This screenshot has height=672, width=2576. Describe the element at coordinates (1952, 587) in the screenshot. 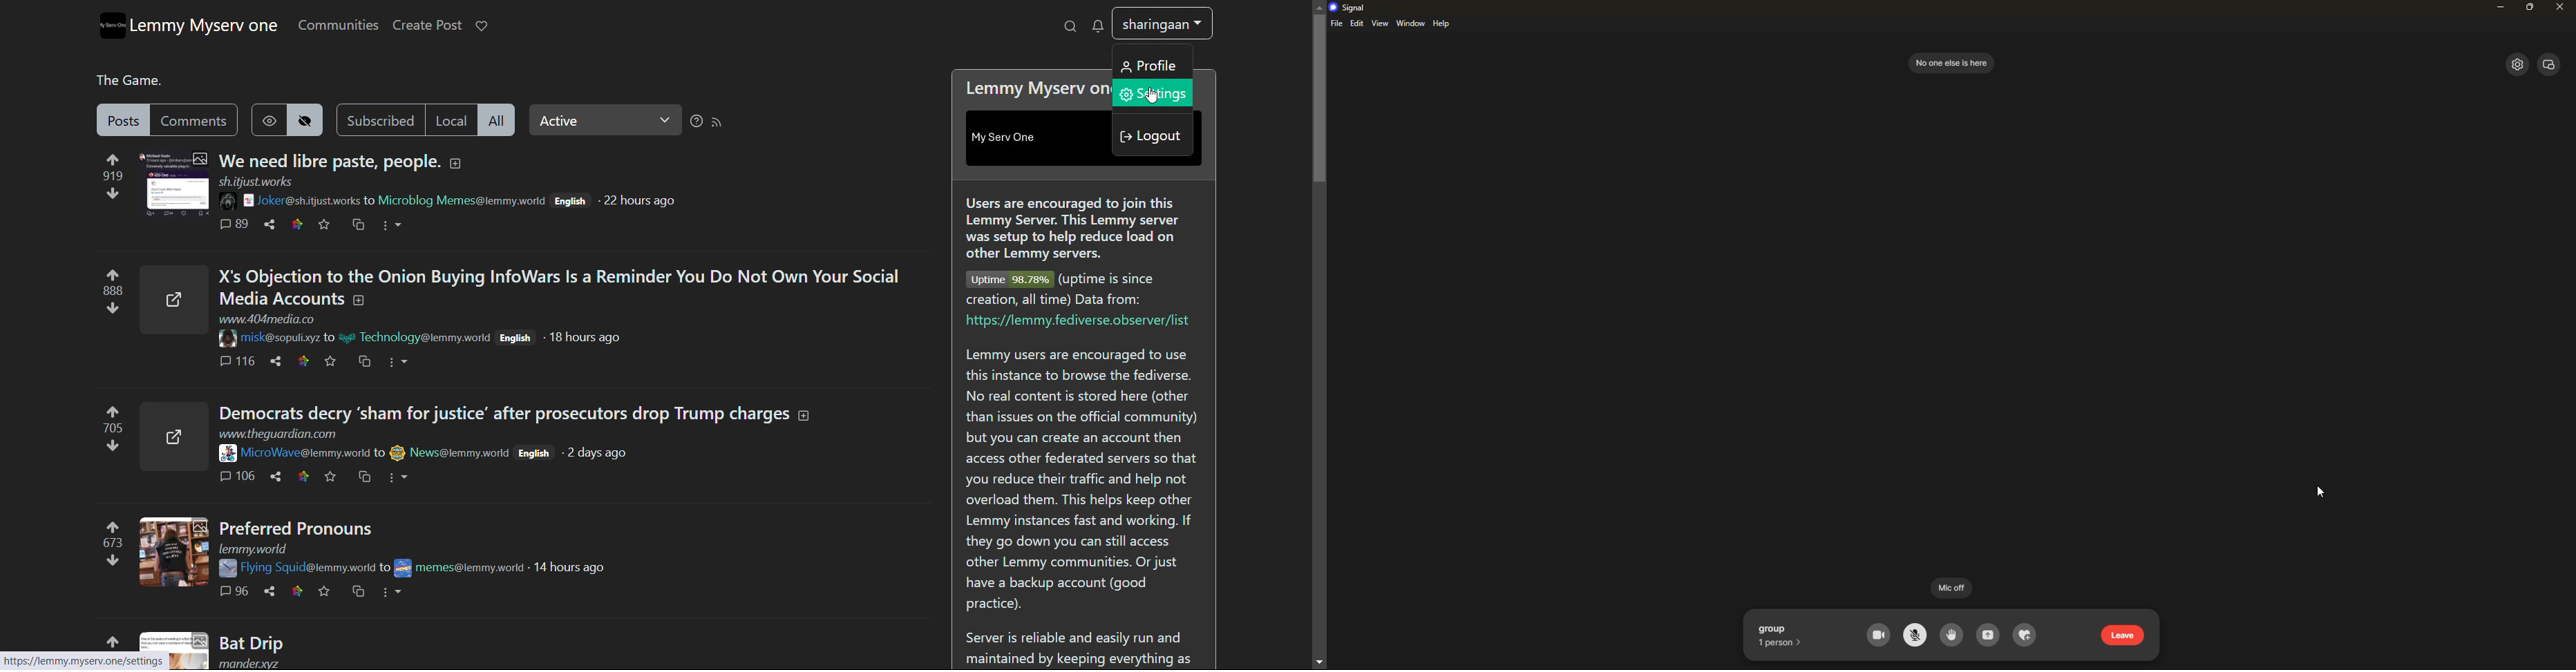

I see `mic off` at that location.